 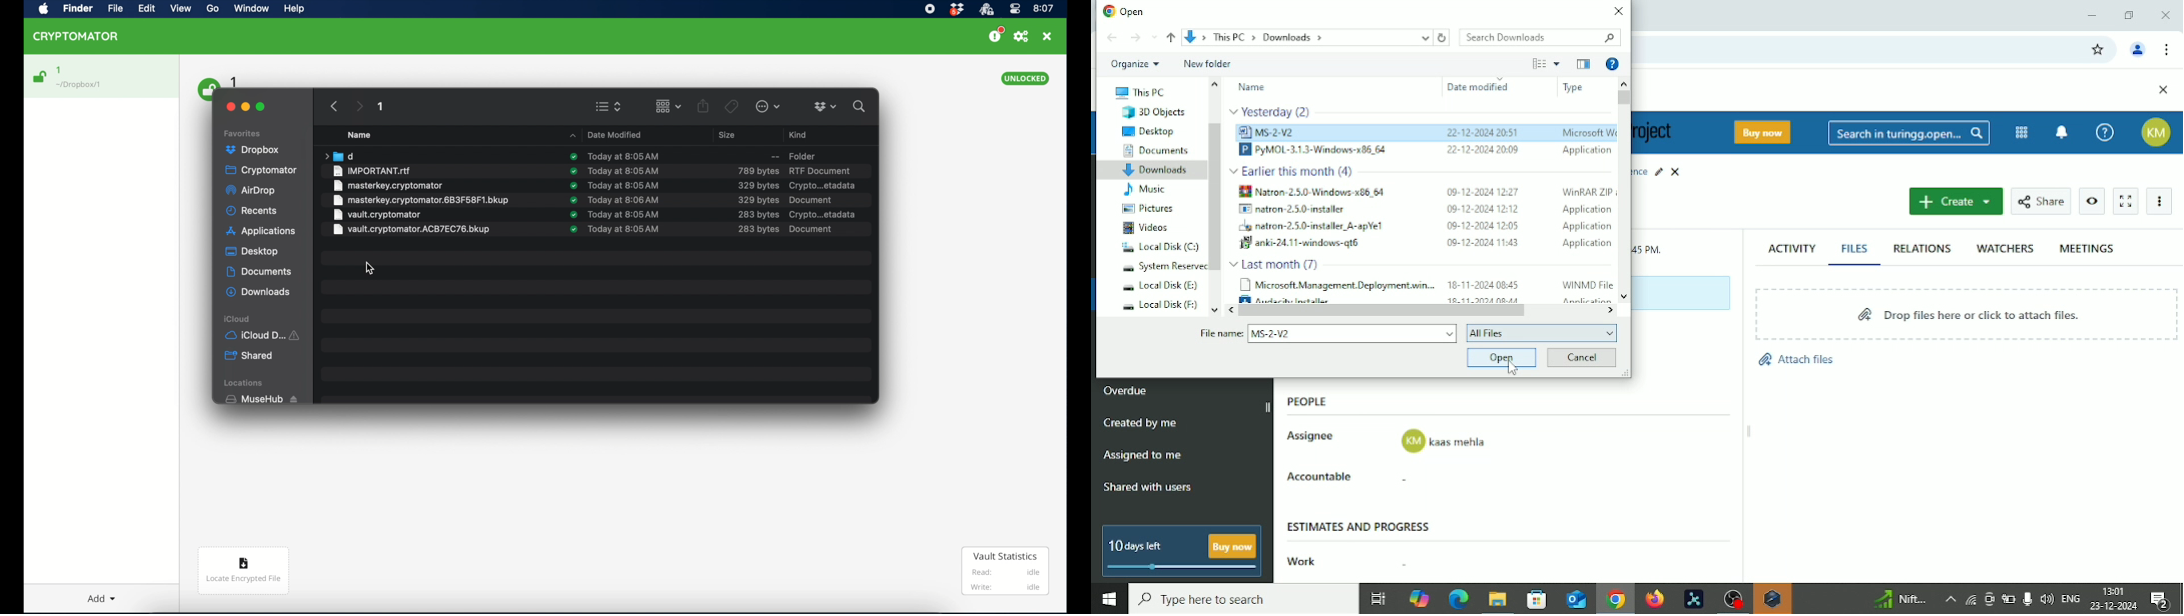 I want to click on Local Disk (F:), so click(x=1155, y=307).